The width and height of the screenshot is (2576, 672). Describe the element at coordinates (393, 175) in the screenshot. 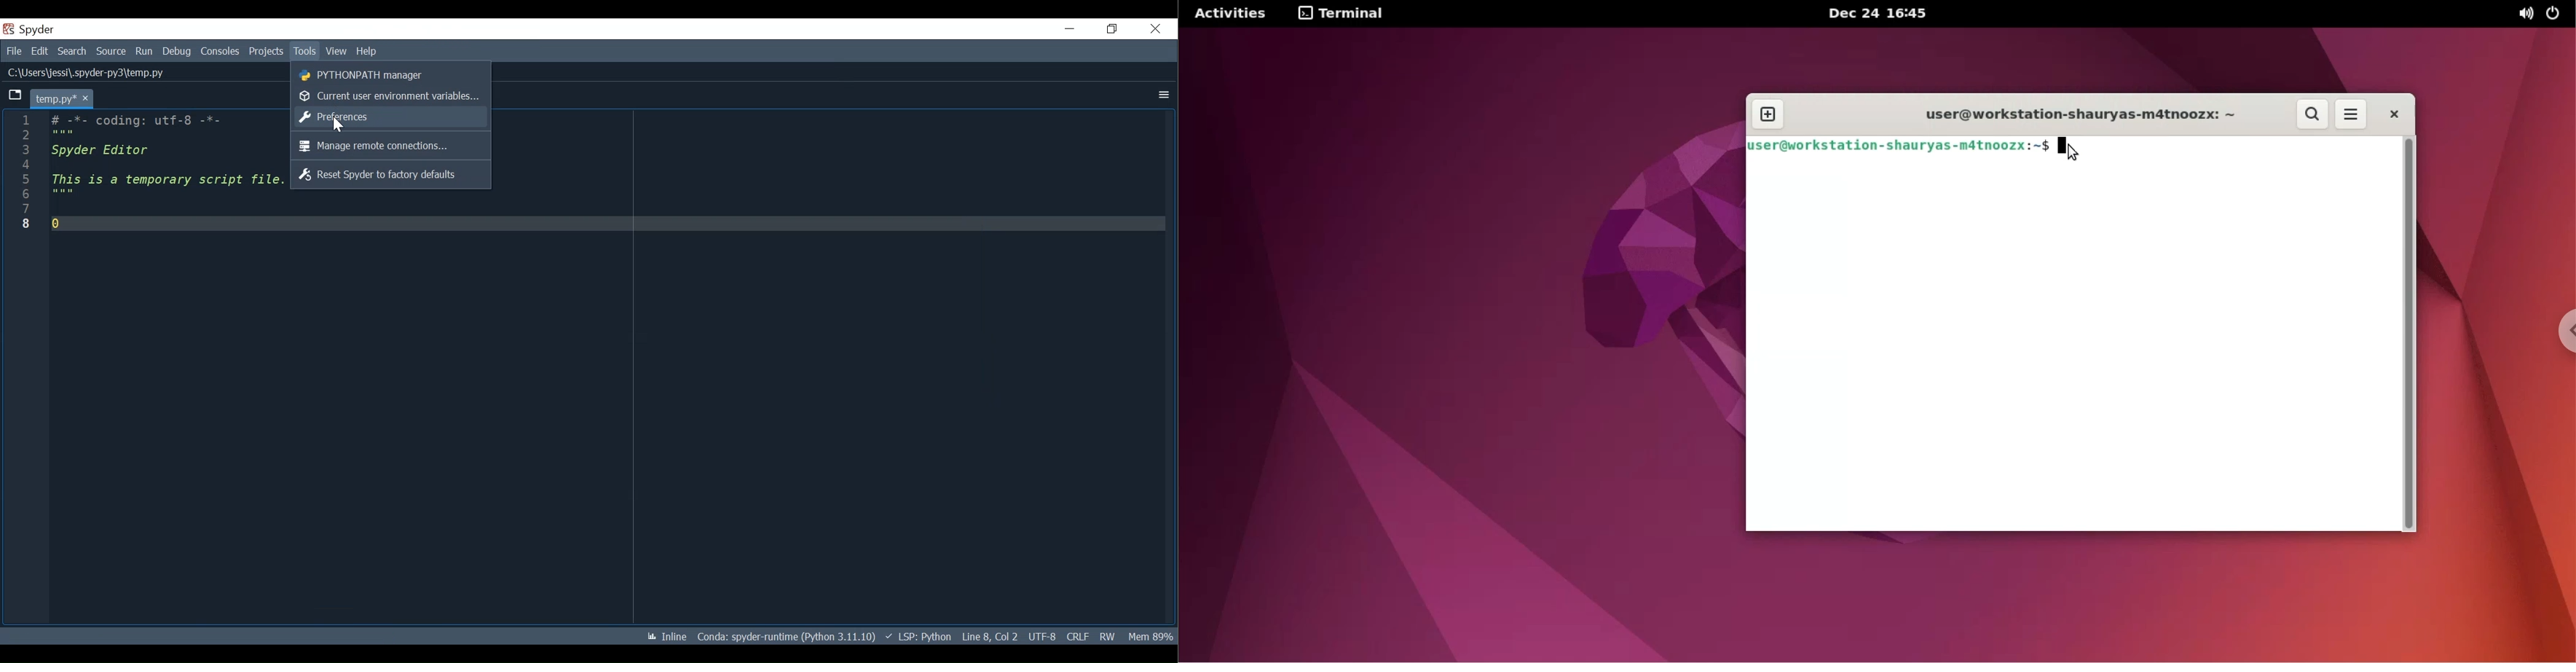

I see `Reset Spyder to factory defaults` at that location.